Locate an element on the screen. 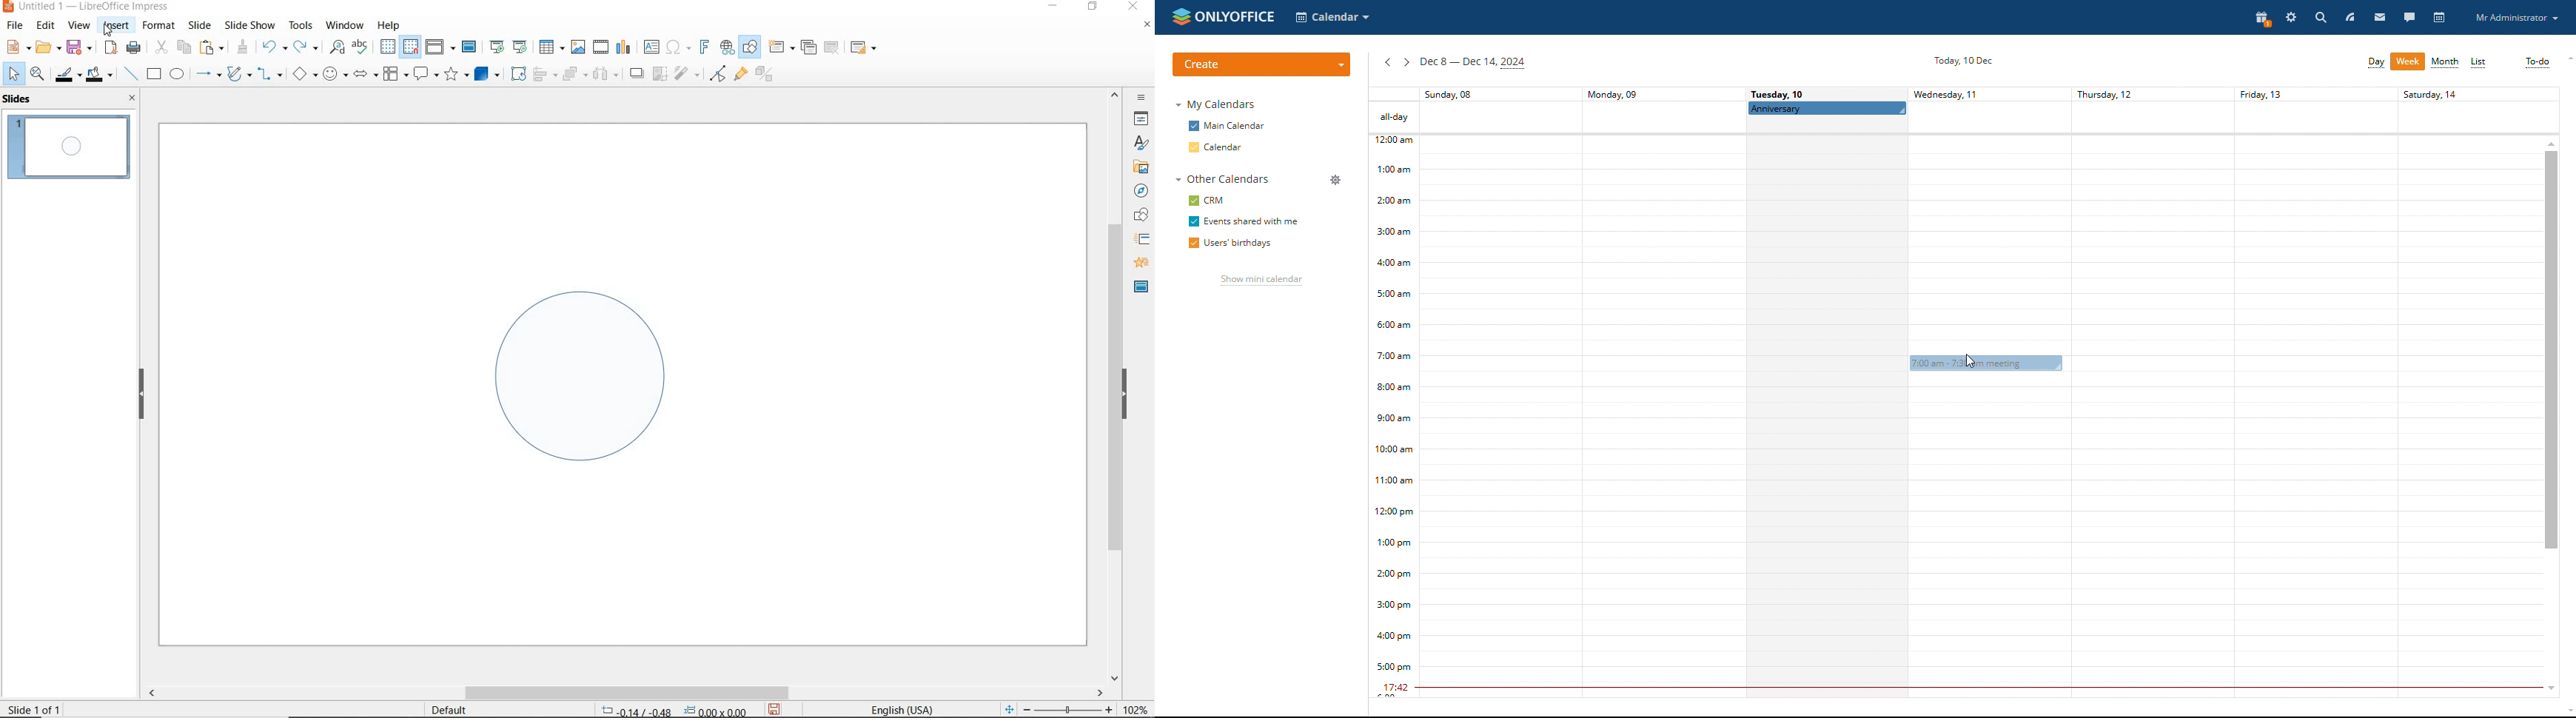 The height and width of the screenshot is (728, 2576). filter is located at coordinates (688, 72).